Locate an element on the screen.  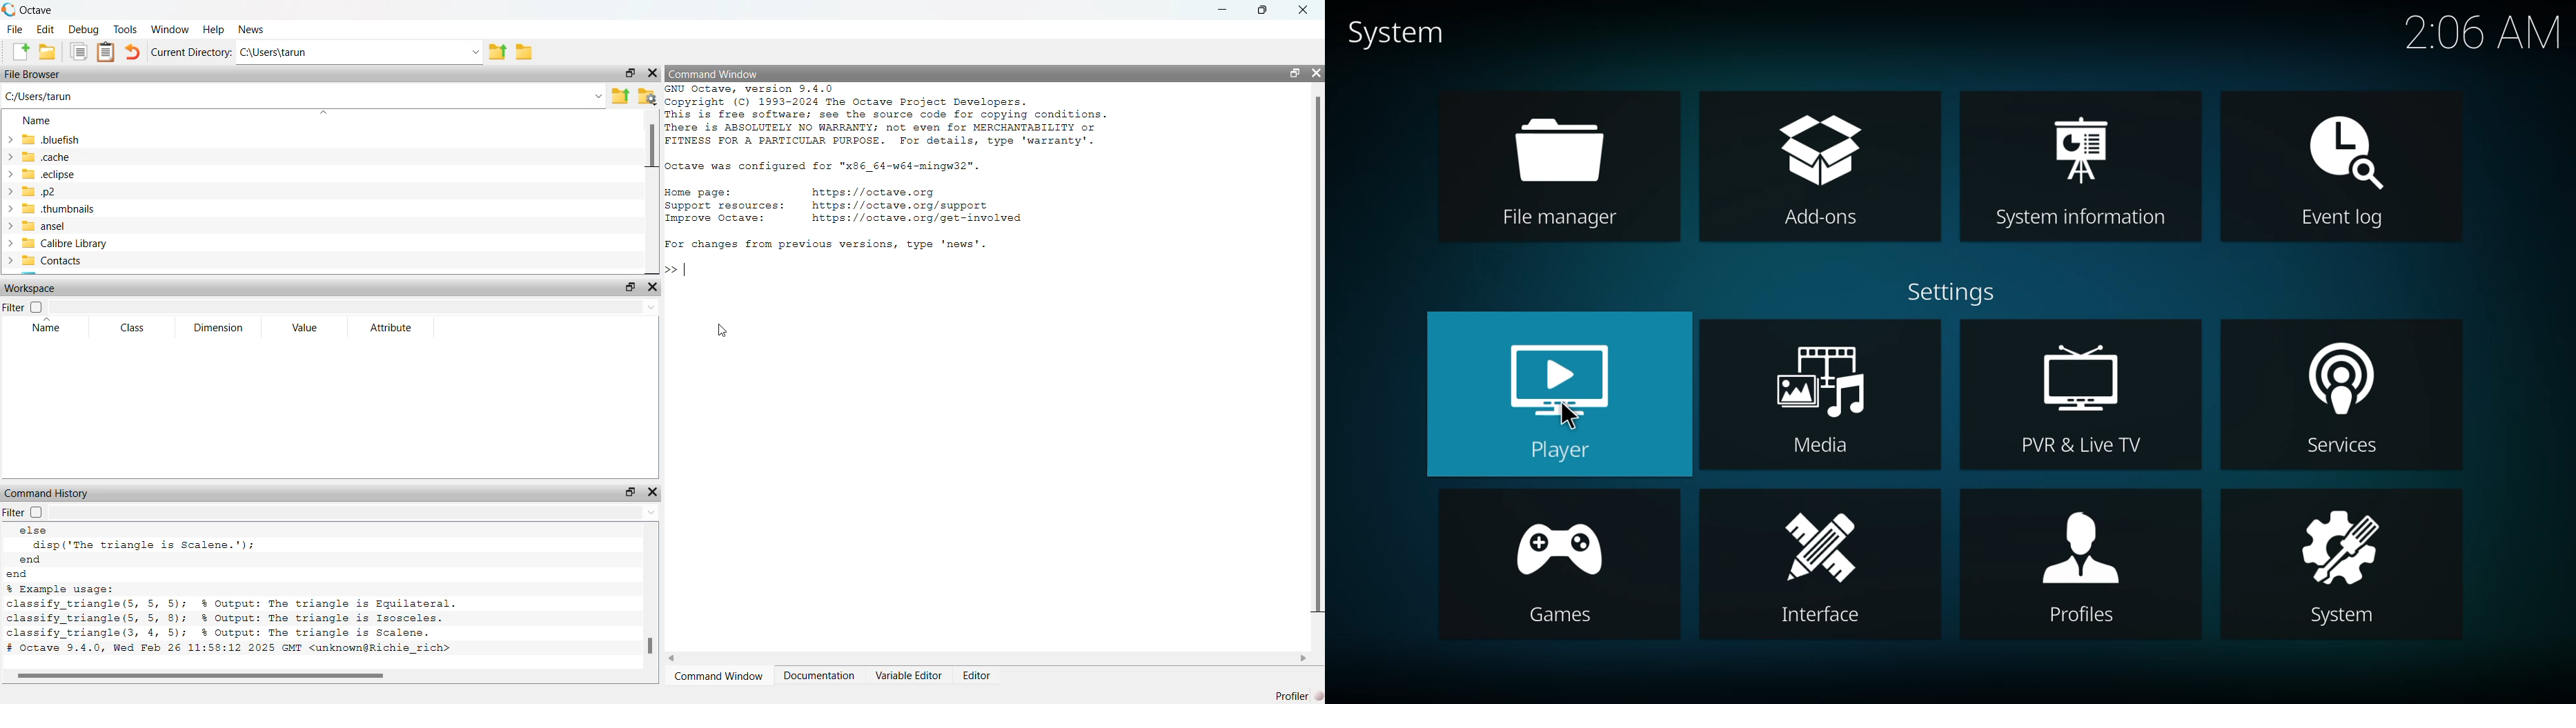
cursor is located at coordinates (1565, 417).